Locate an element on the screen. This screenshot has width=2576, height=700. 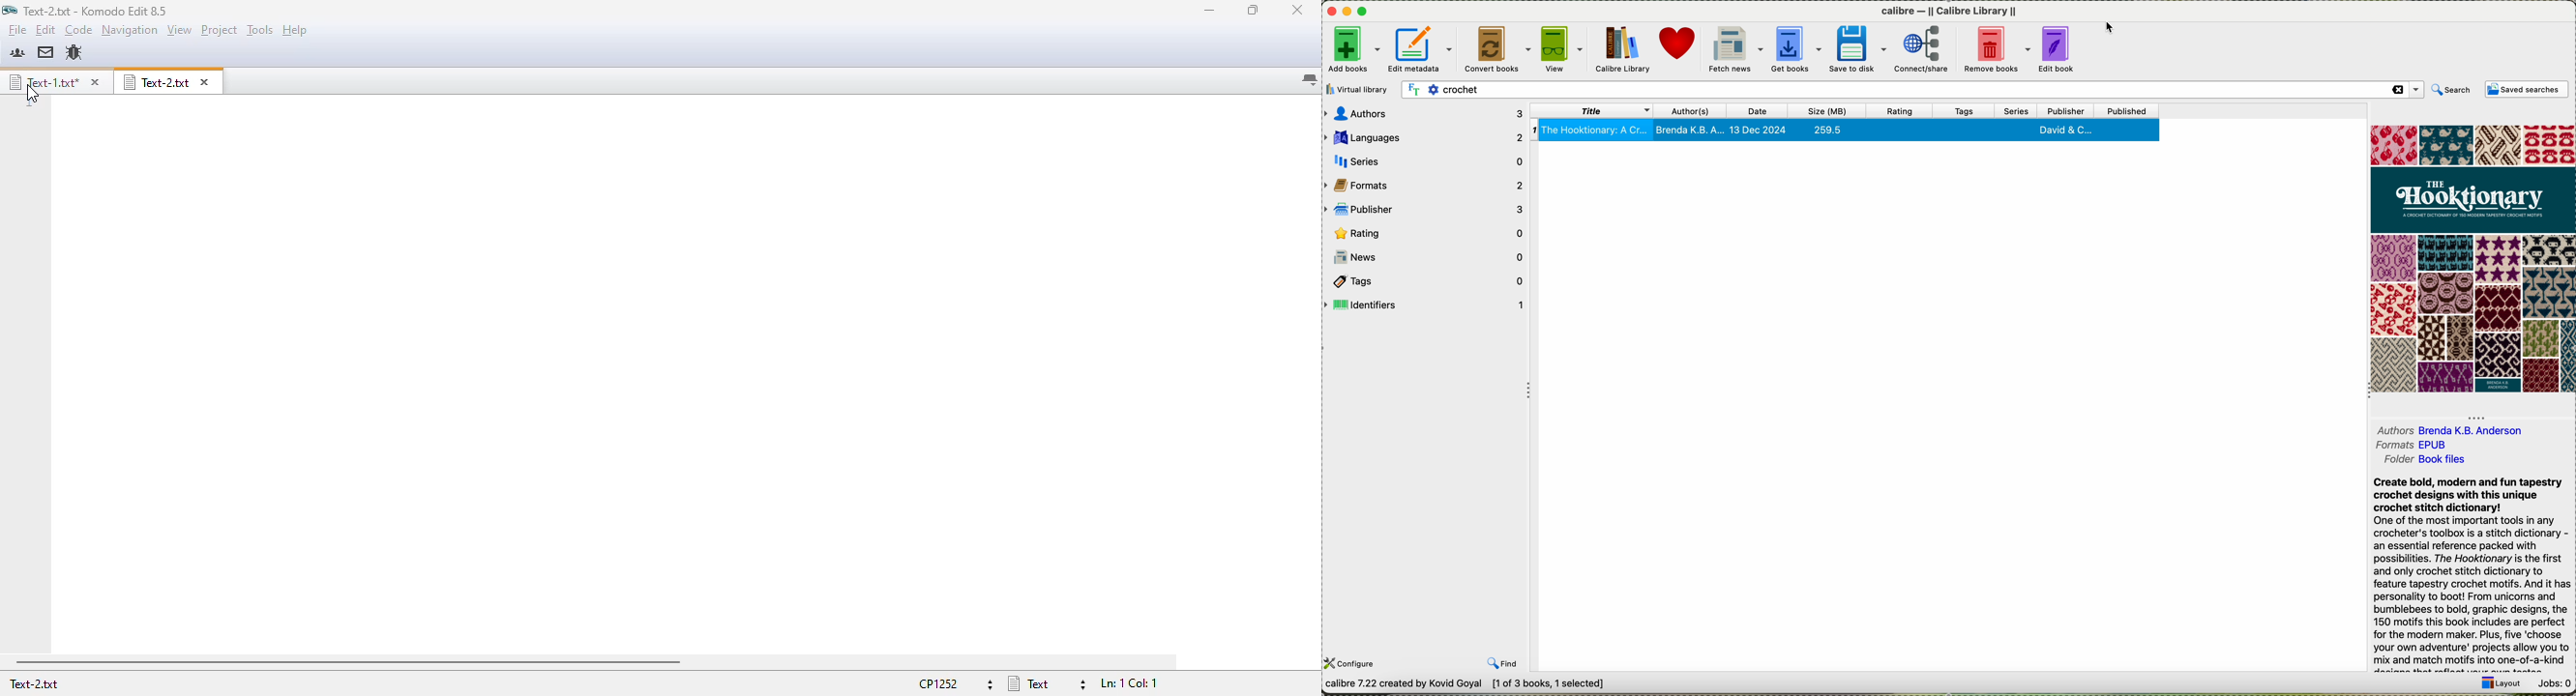
published is located at coordinates (2135, 111).